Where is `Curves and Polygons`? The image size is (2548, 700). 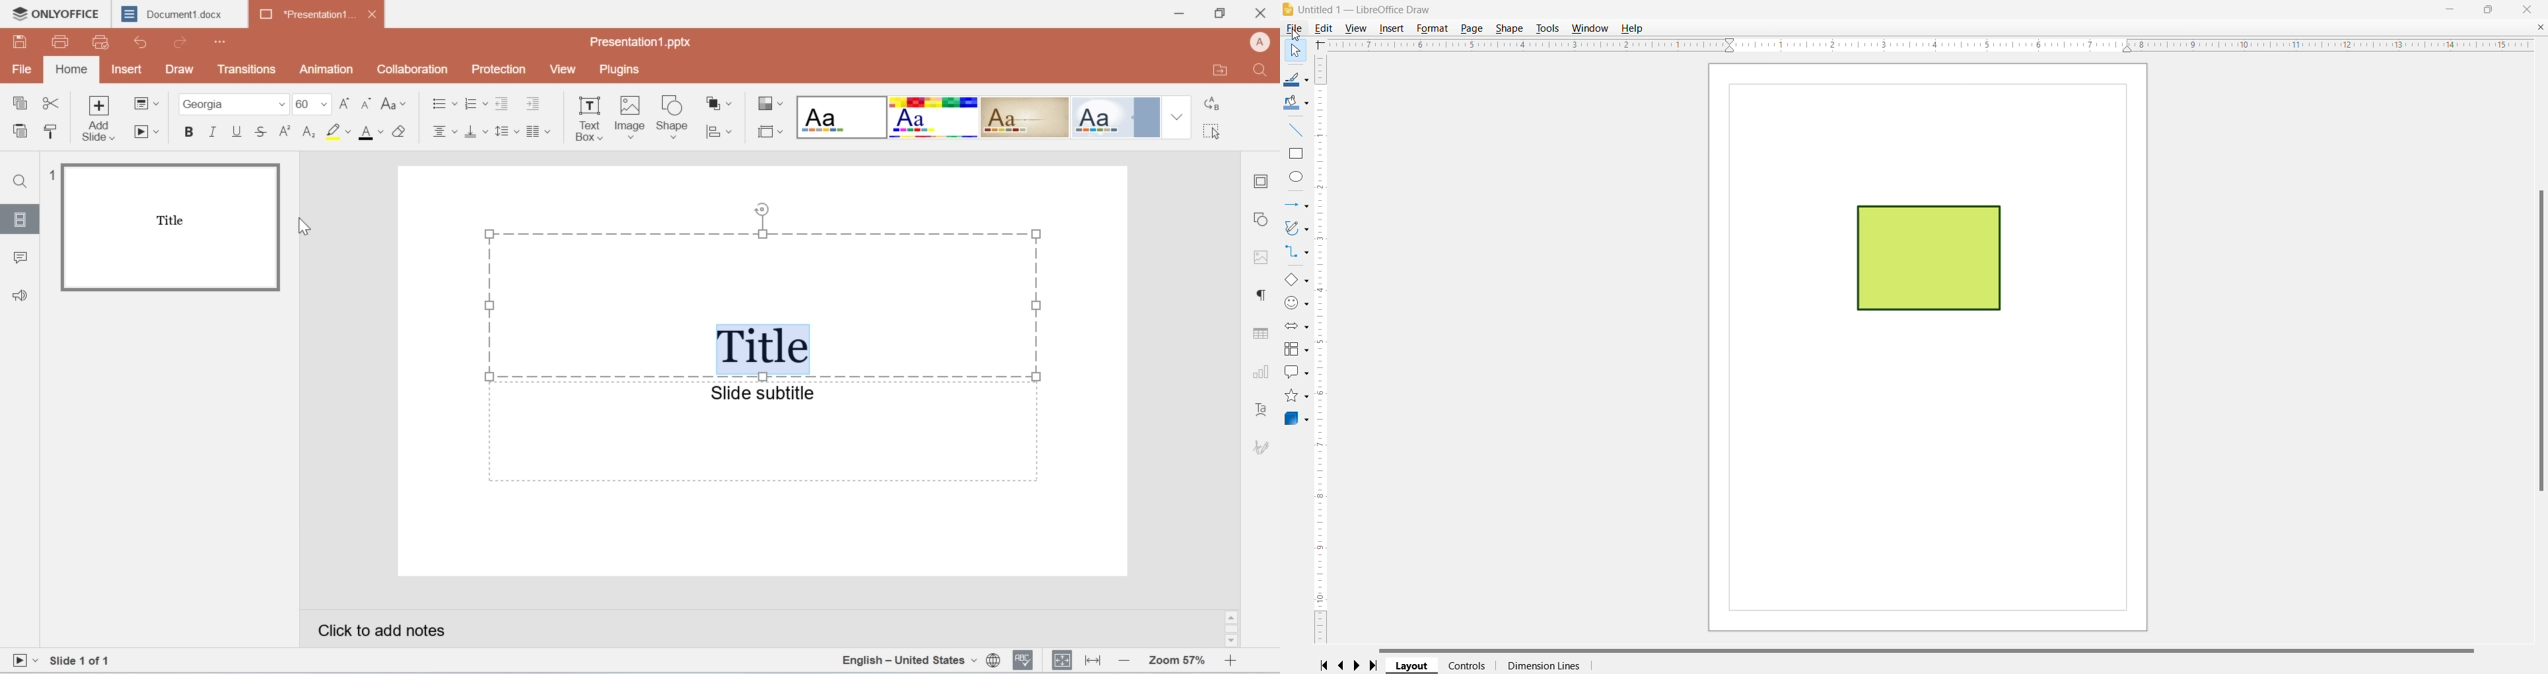
Curves and Polygons is located at coordinates (1296, 229).